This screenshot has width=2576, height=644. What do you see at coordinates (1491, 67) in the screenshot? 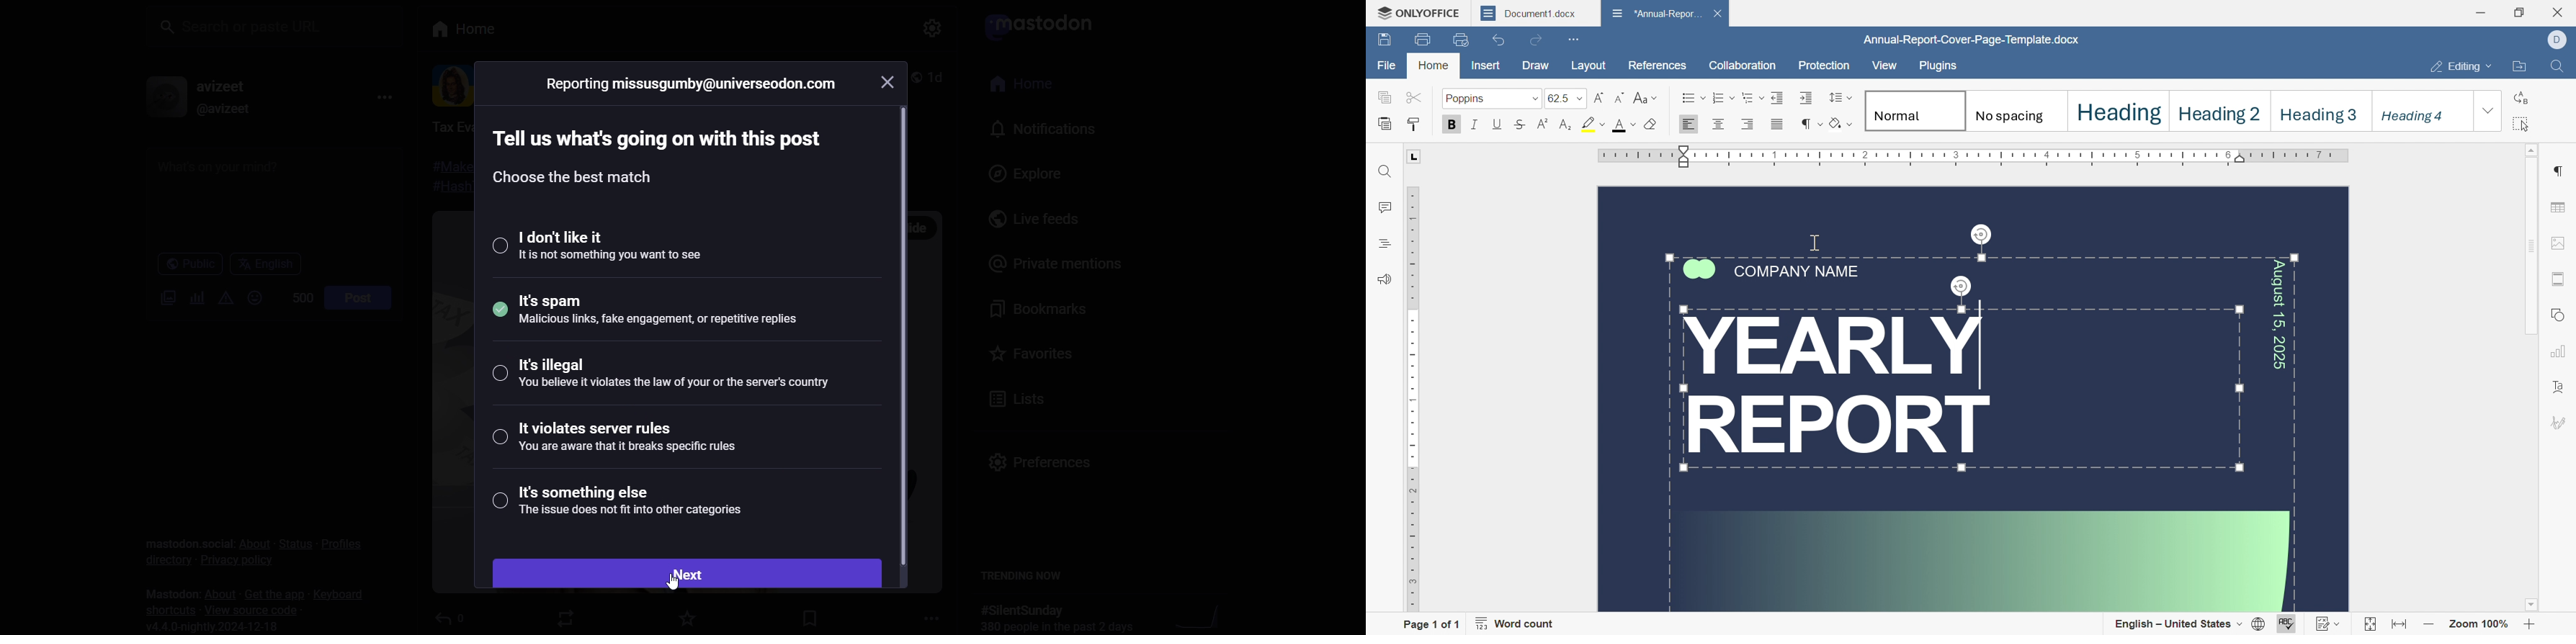
I see `insert` at bounding box center [1491, 67].